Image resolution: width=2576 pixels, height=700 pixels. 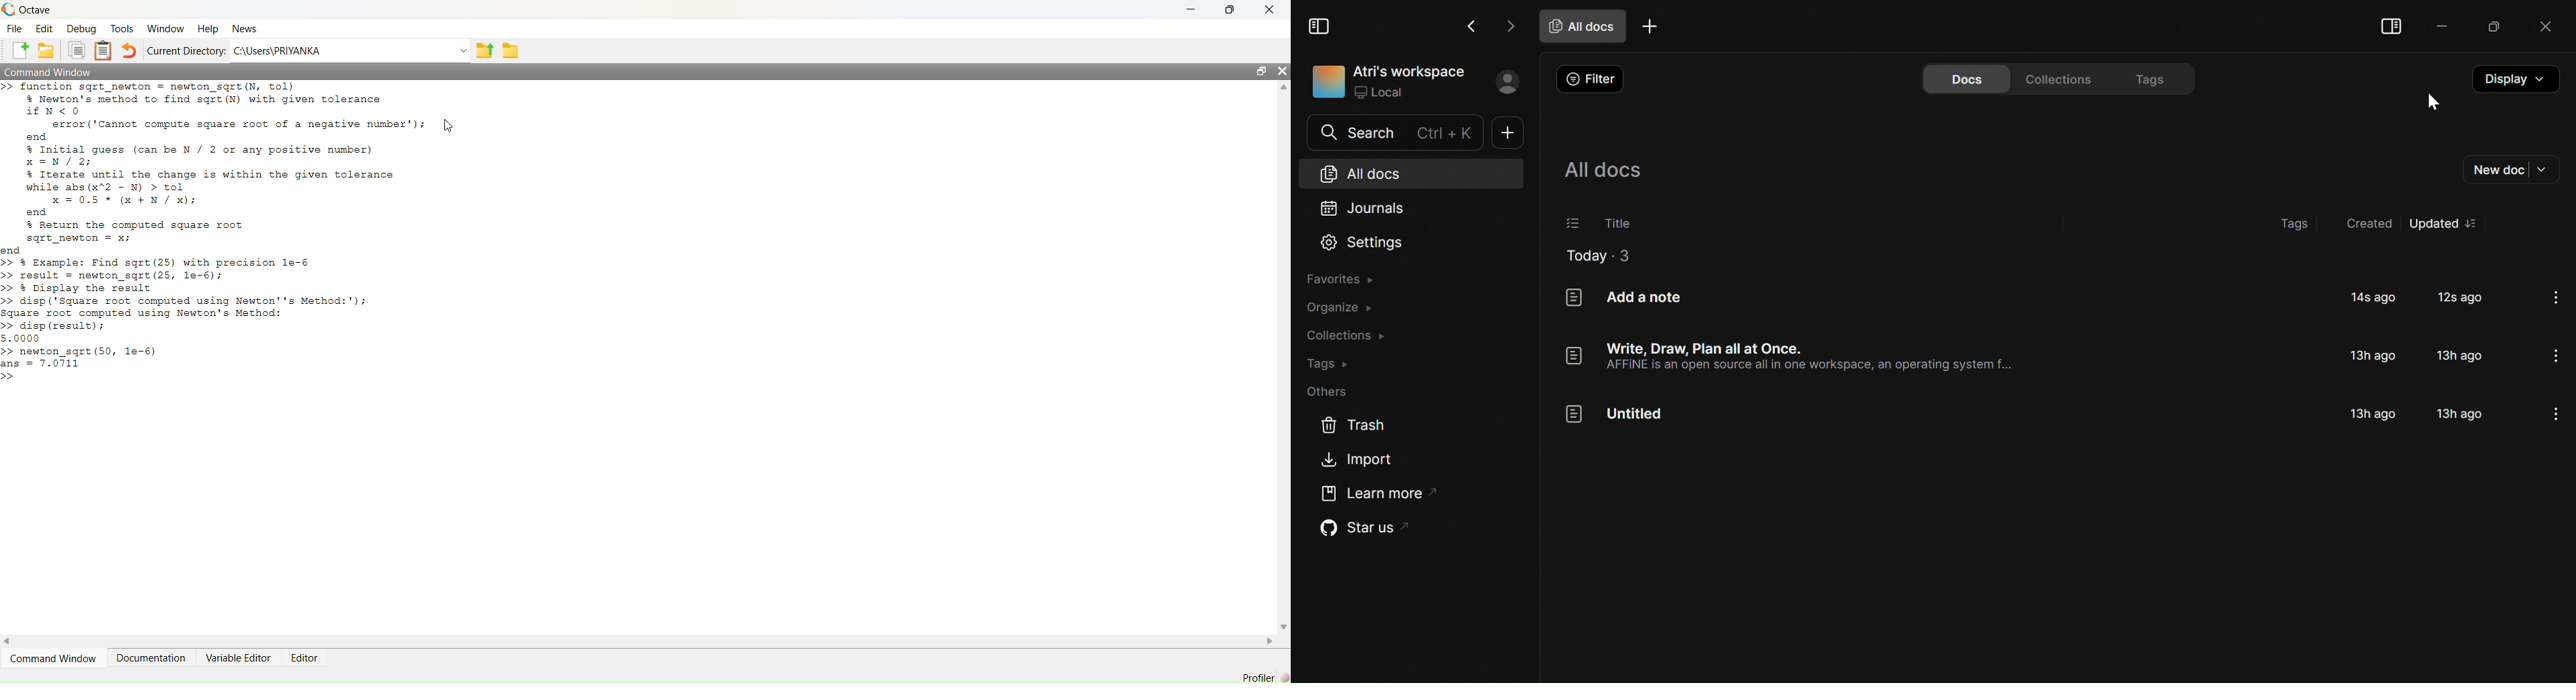 I want to click on icon, so click(x=1573, y=299).